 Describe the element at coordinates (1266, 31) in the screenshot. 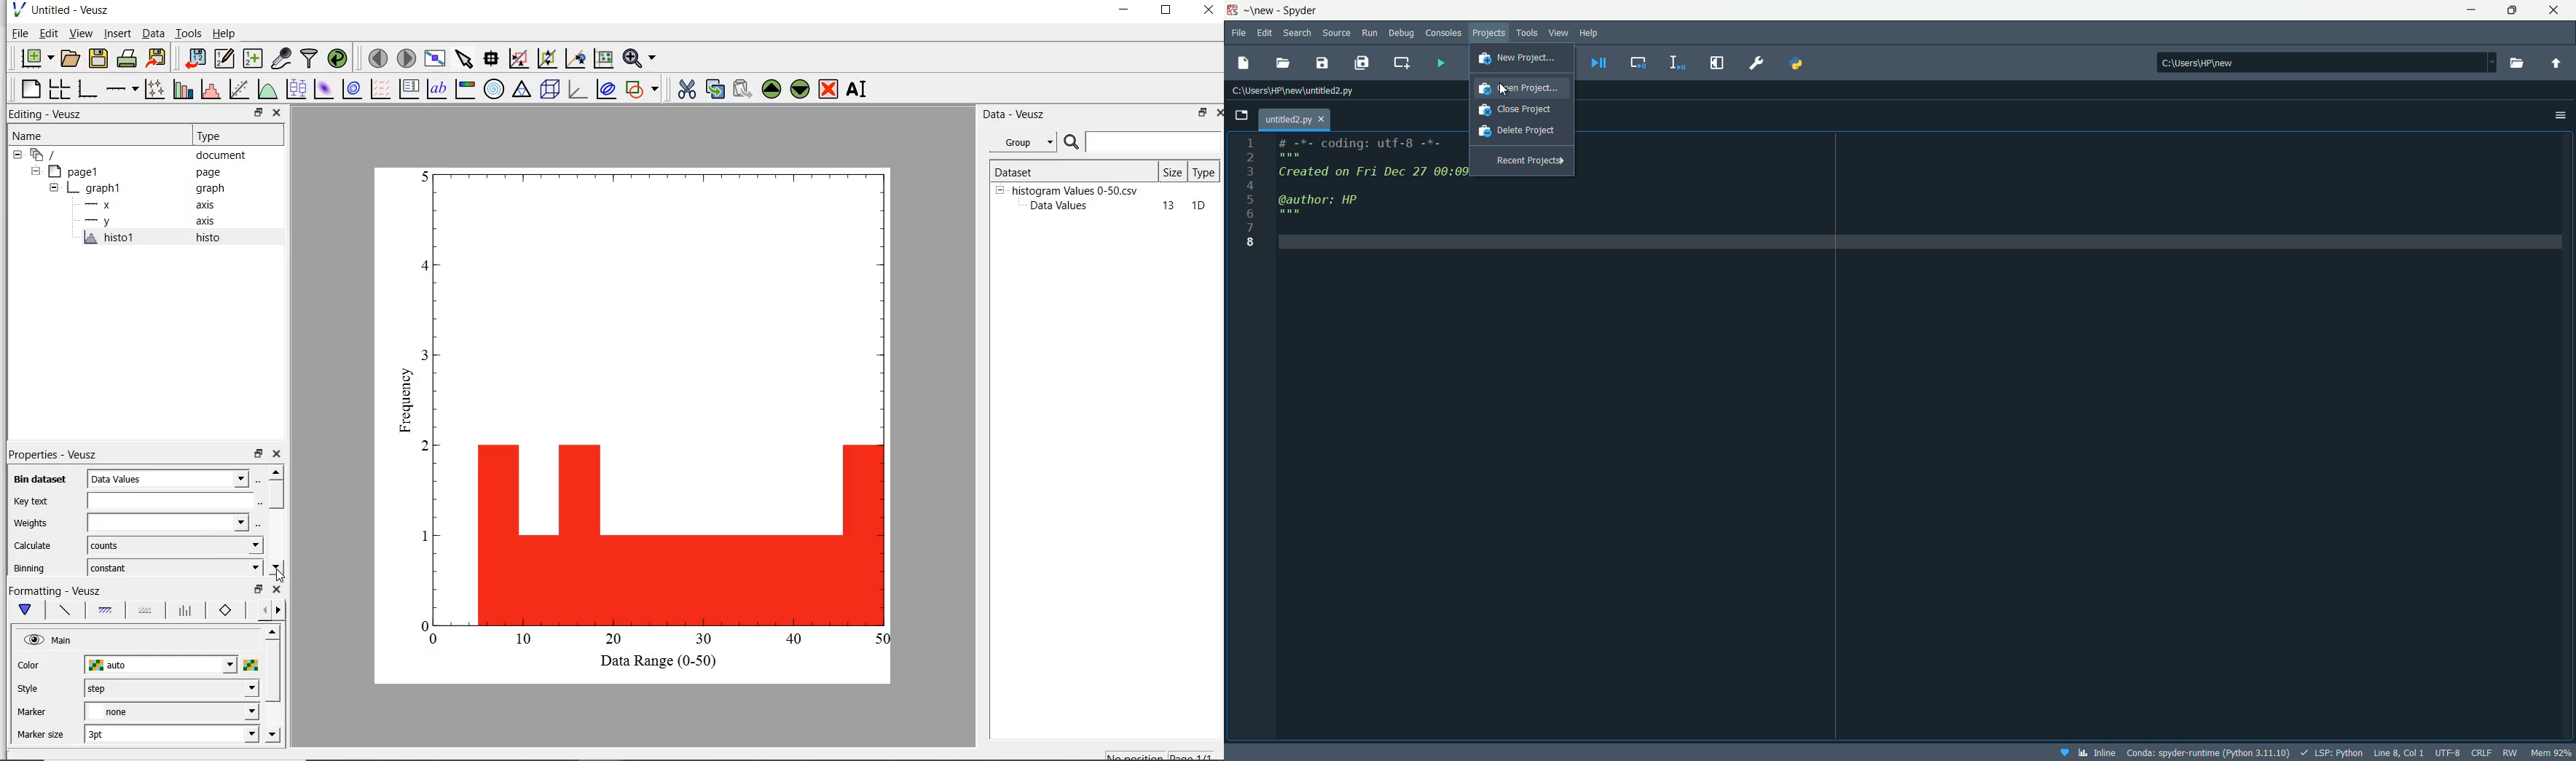

I see `Edit` at that location.